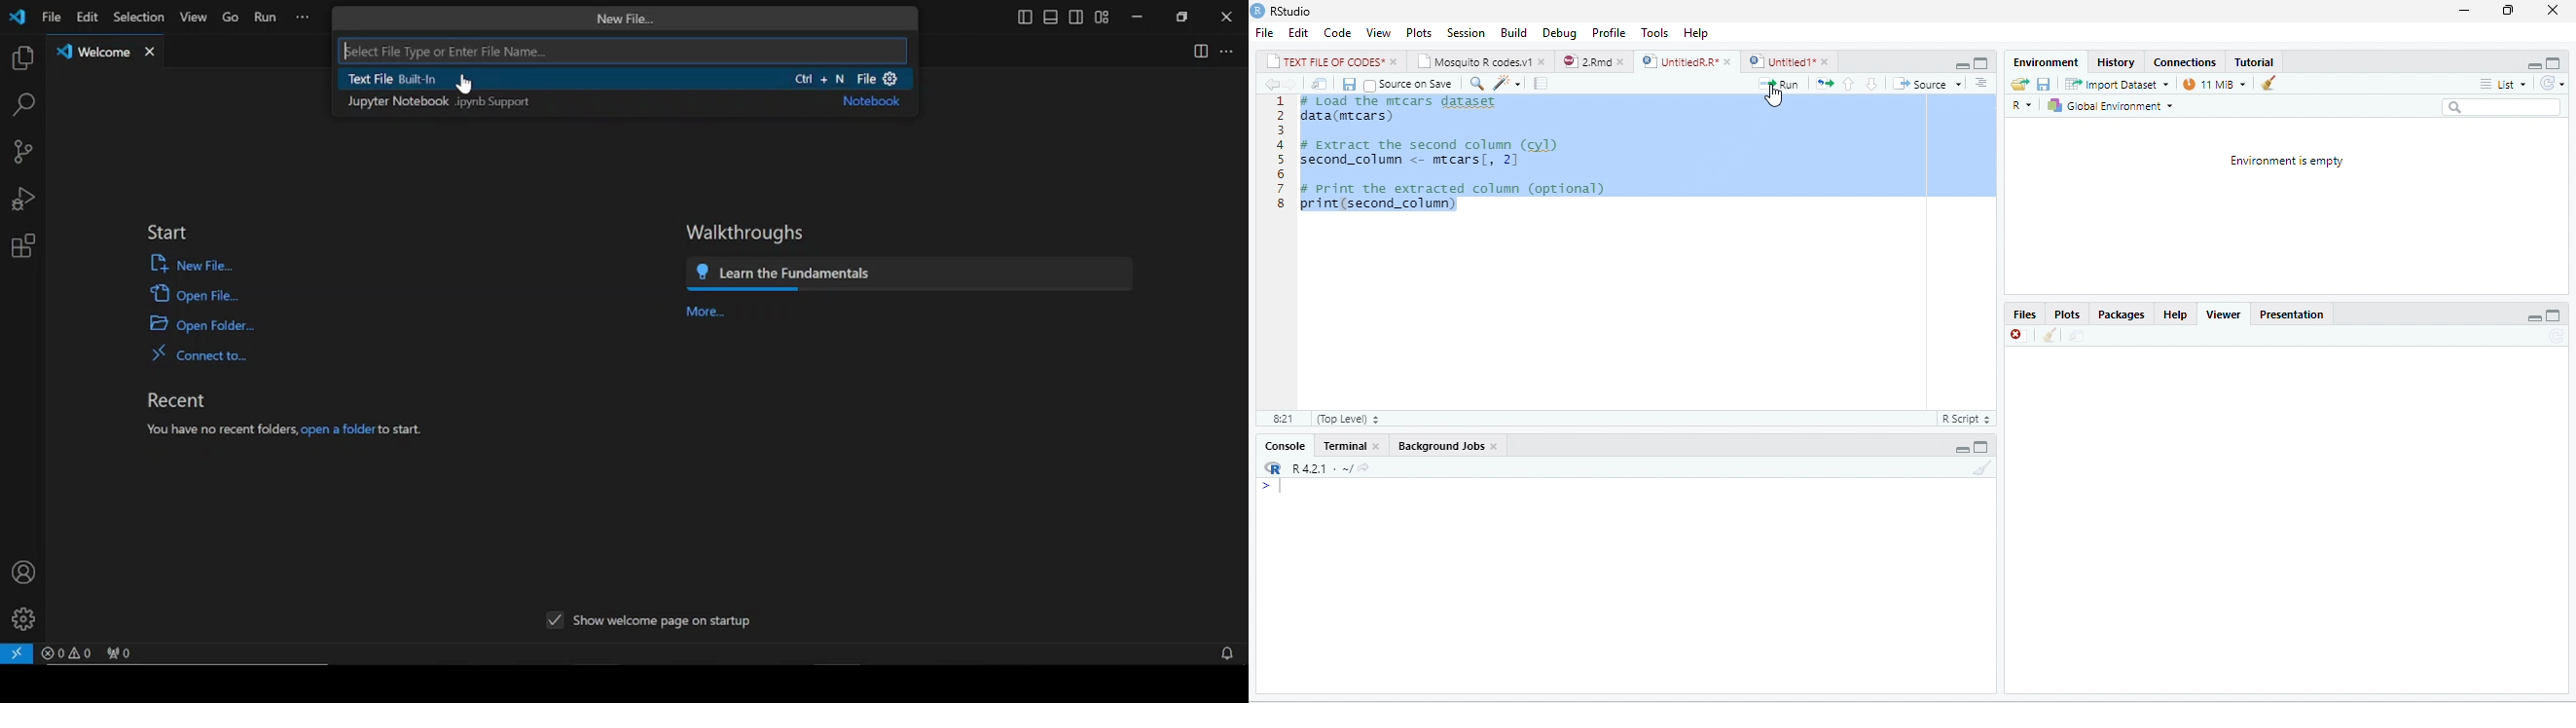  What do you see at coordinates (1823, 84) in the screenshot?
I see `re-run the previous code region` at bounding box center [1823, 84].